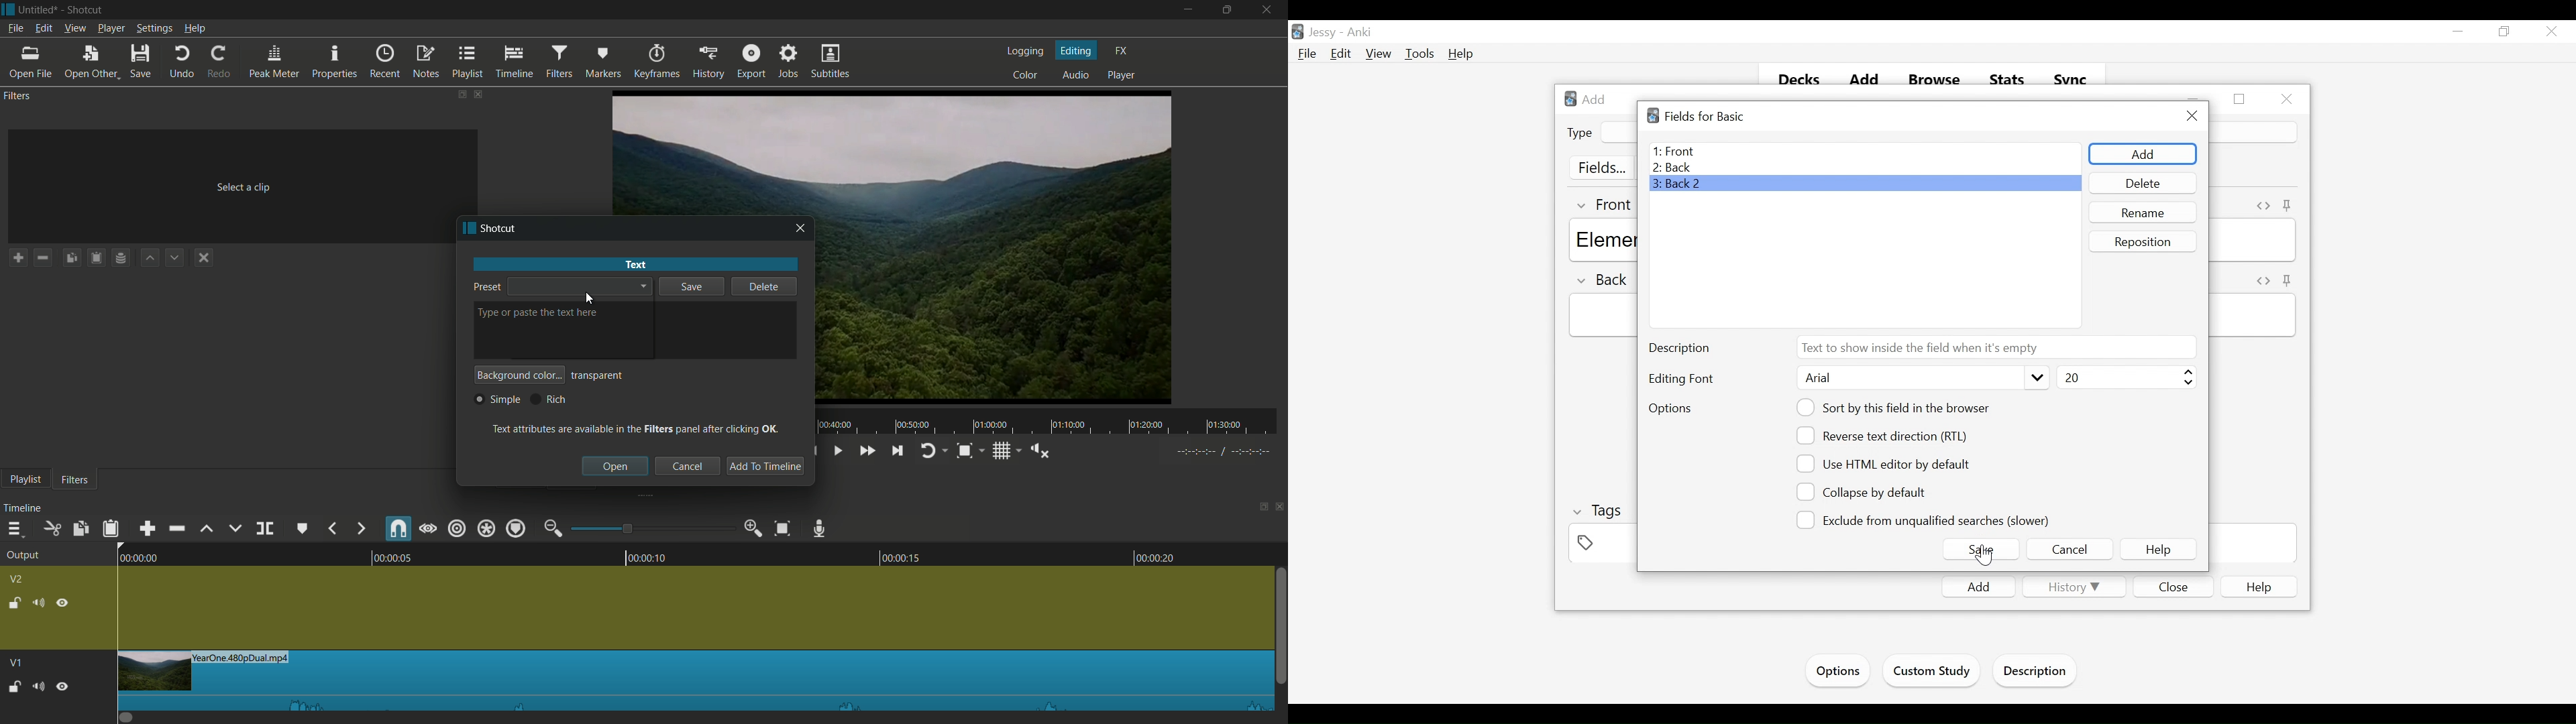 The width and height of the screenshot is (2576, 728). What do you see at coordinates (303, 528) in the screenshot?
I see `create or edit marker` at bounding box center [303, 528].